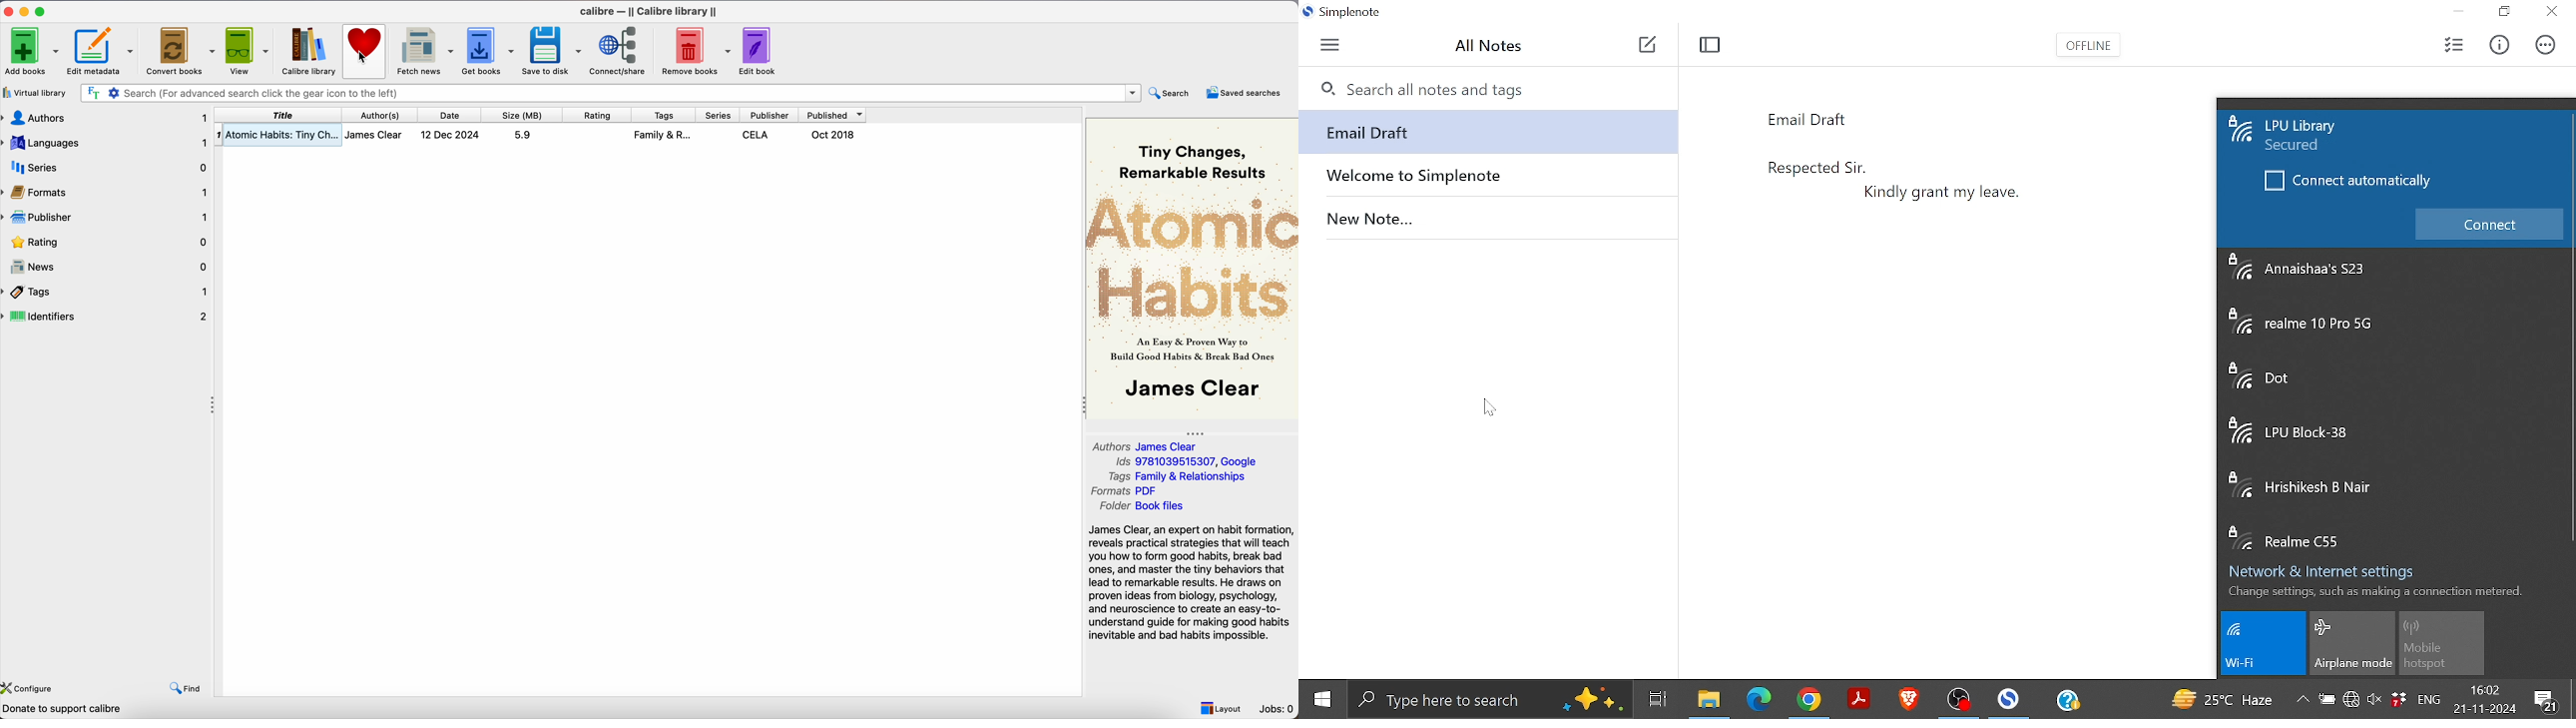 The height and width of the screenshot is (728, 2576). What do you see at coordinates (2352, 643) in the screenshot?
I see `Airplane mode` at bounding box center [2352, 643].